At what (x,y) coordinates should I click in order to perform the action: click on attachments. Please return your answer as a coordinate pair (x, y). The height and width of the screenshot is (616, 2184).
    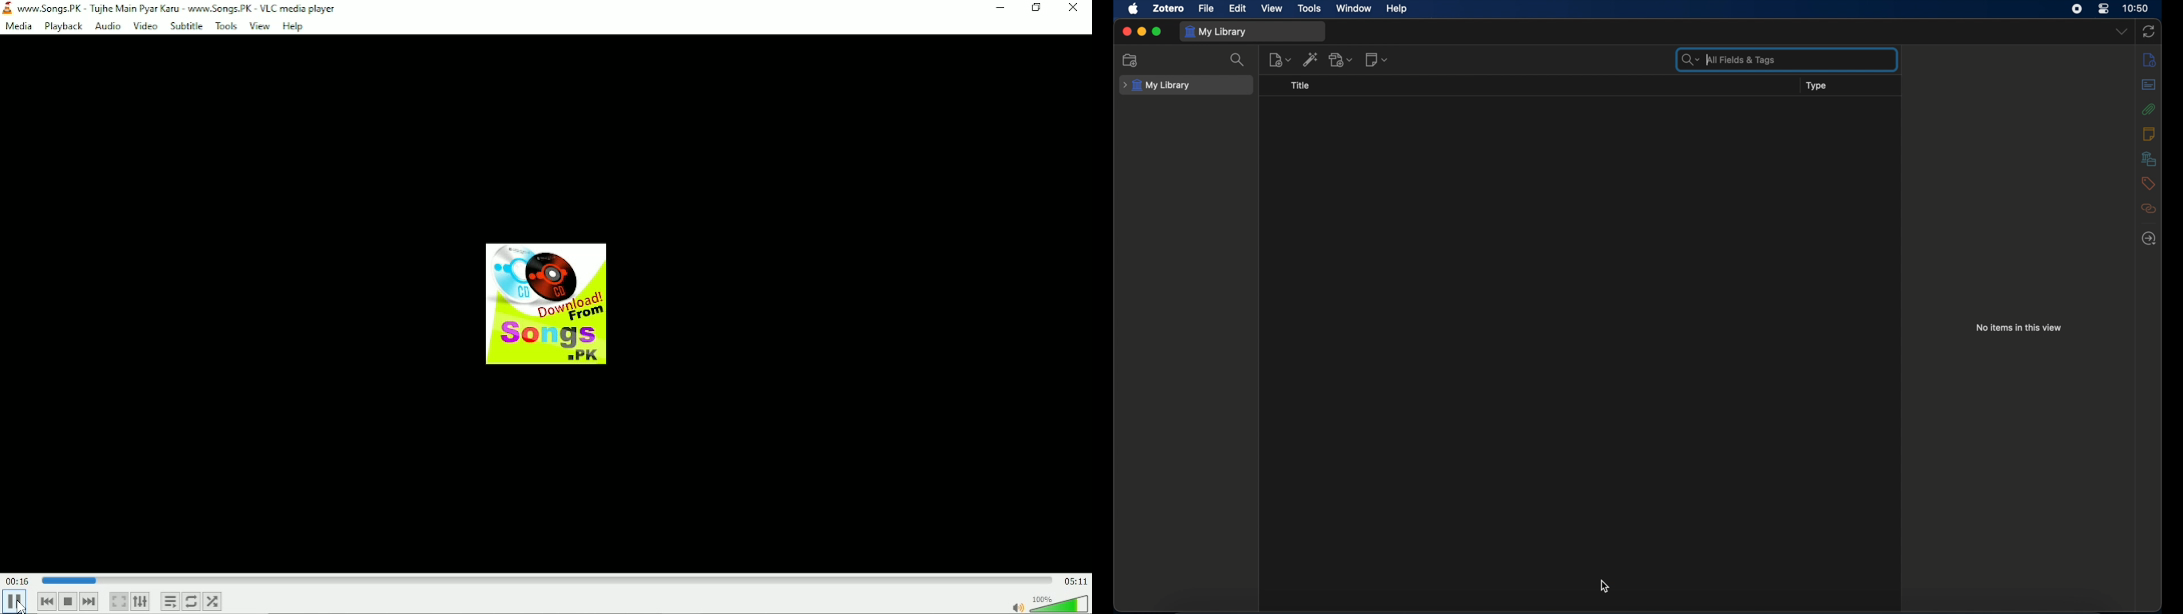
    Looking at the image, I should click on (2149, 109).